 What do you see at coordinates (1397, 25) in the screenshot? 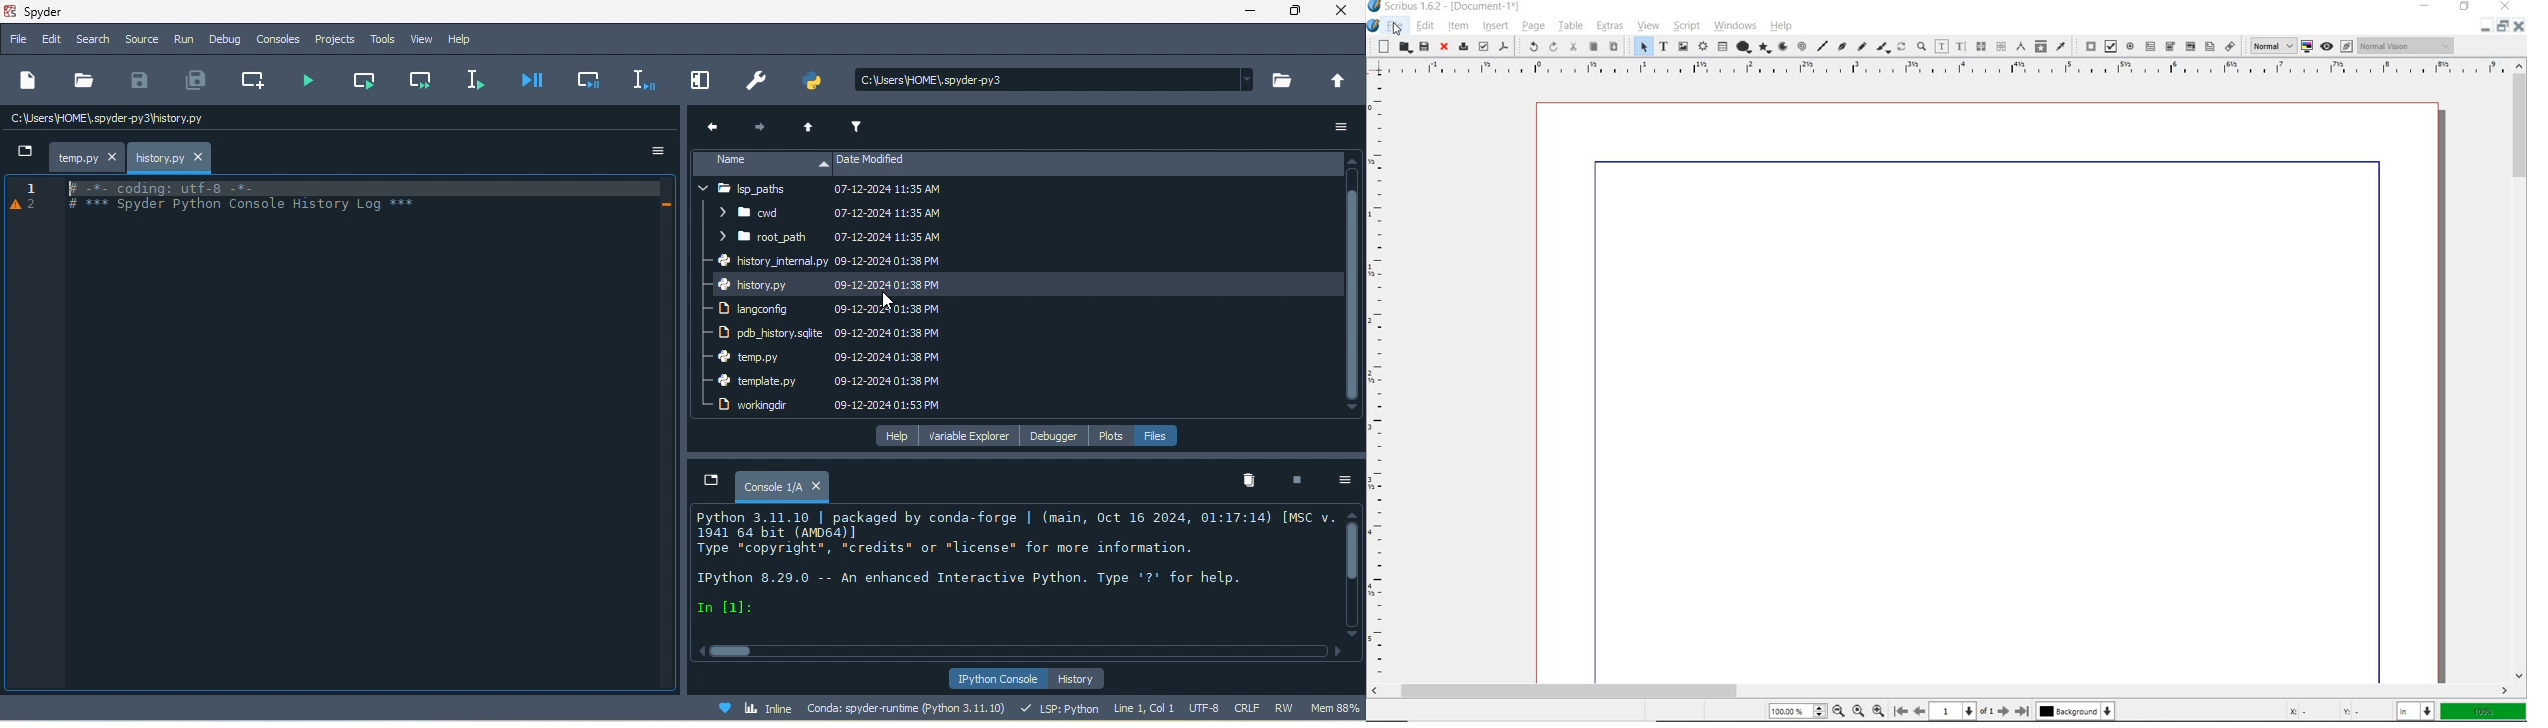
I see `file` at bounding box center [1397, 25].